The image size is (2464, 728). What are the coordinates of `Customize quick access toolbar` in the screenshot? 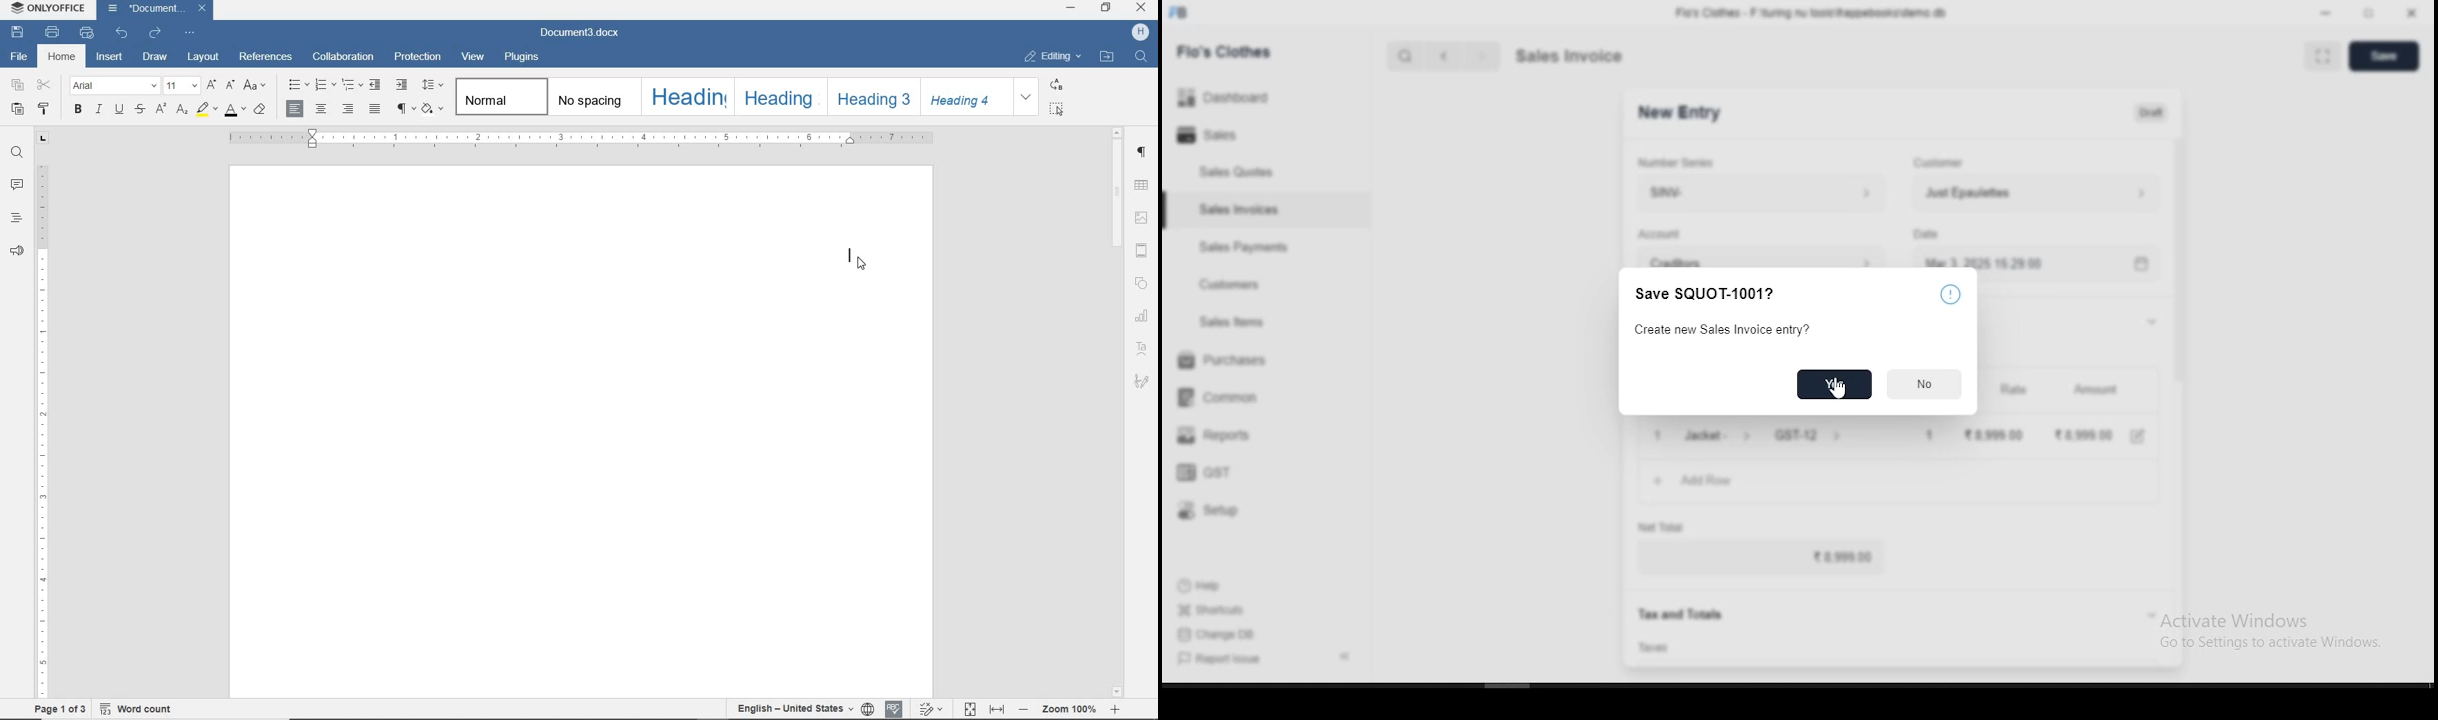 It's located at (193, 31).